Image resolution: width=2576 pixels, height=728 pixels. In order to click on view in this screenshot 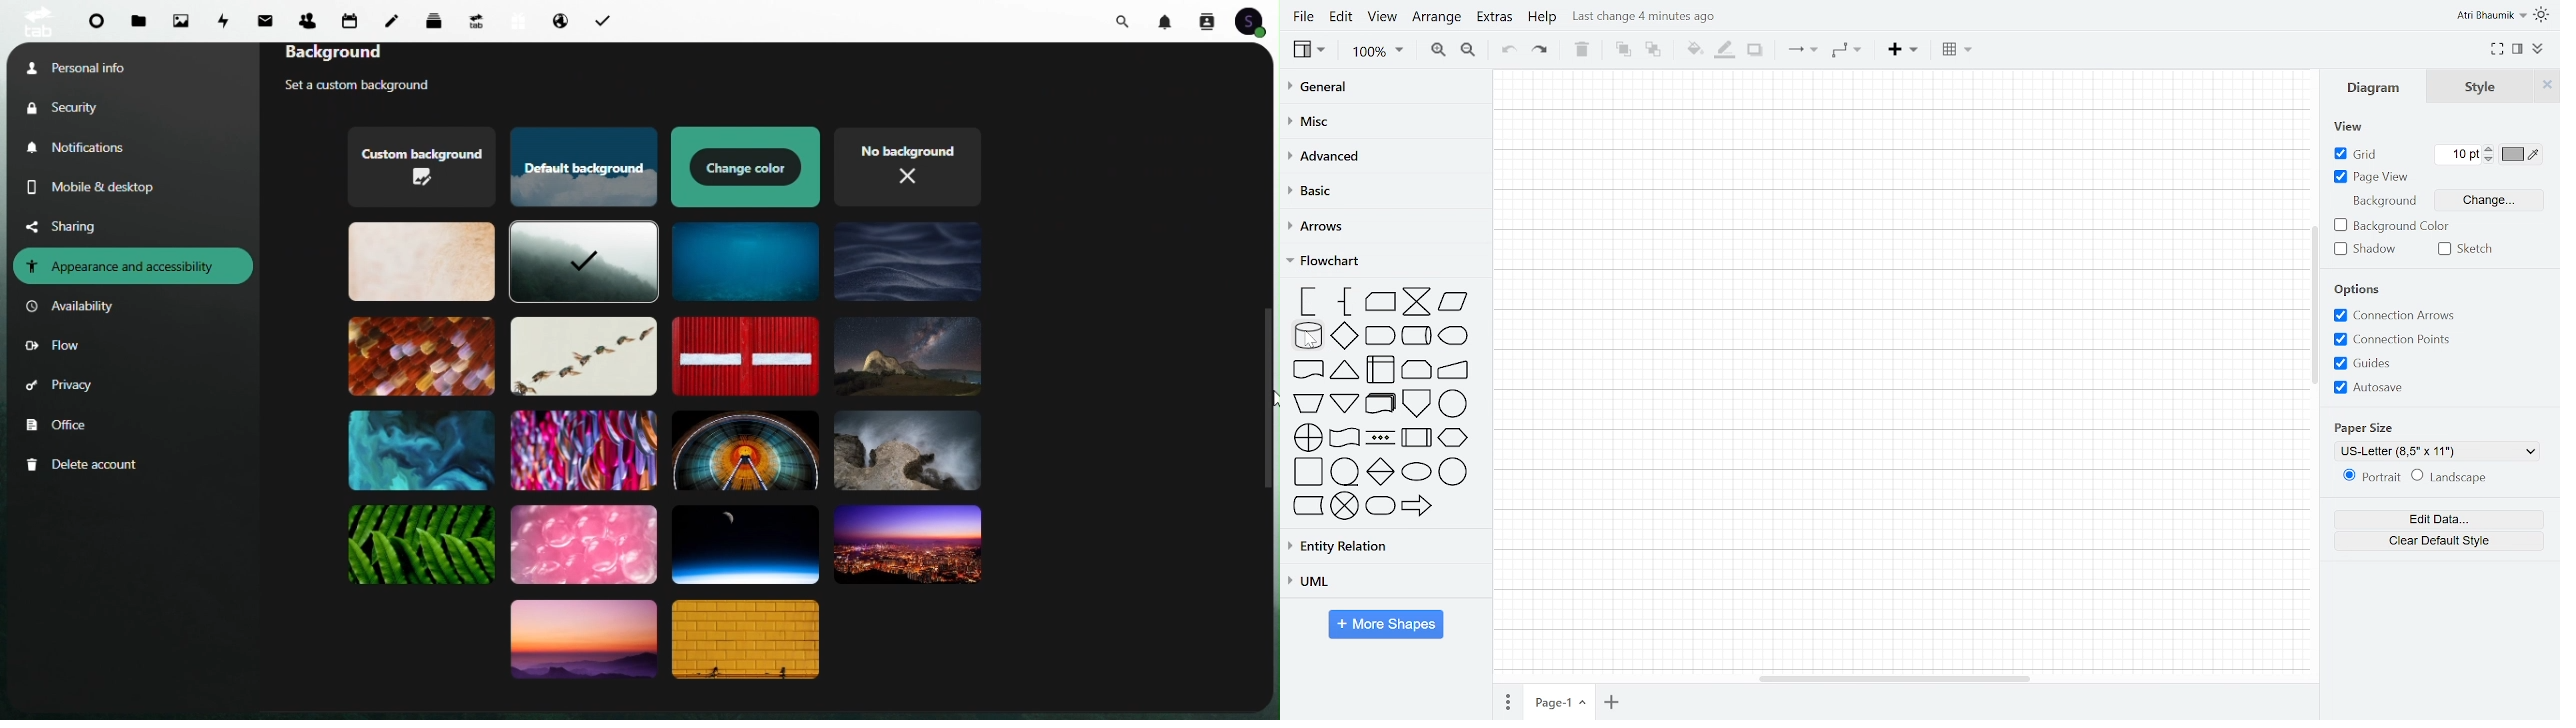, I will do `click(2352, 128)`.